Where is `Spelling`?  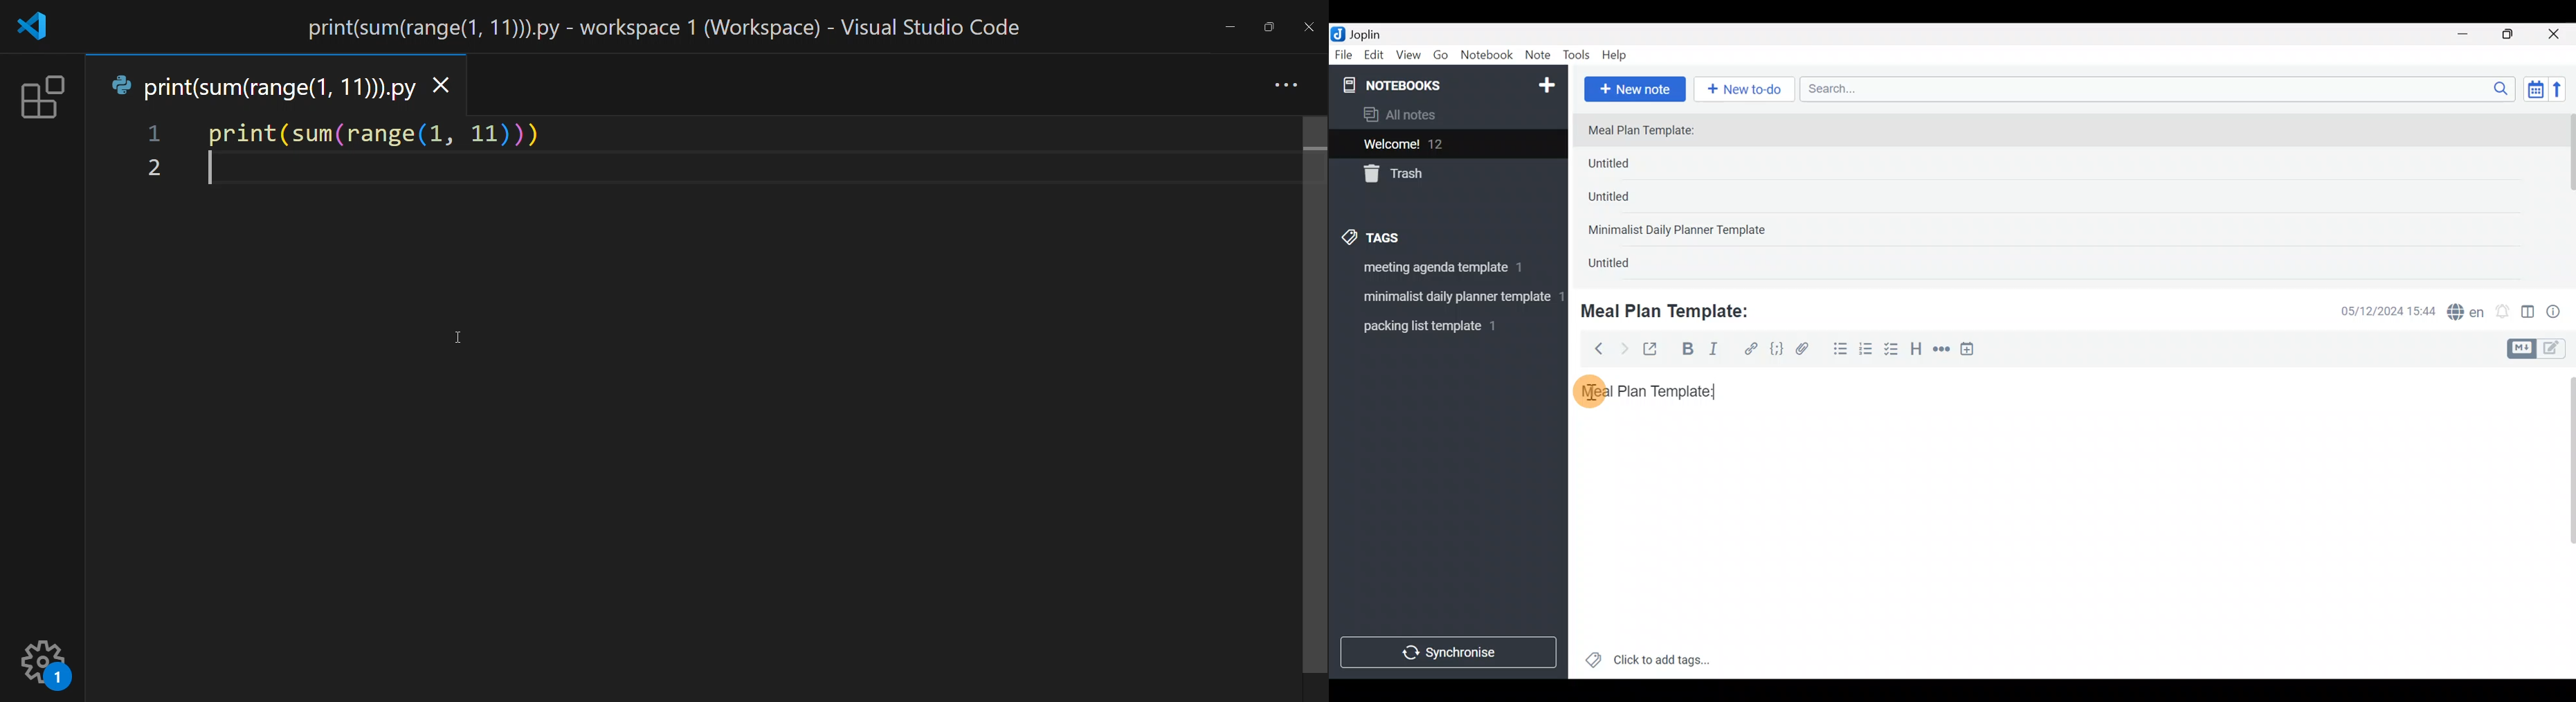 Spelling is located at coordinates (2467, 313).